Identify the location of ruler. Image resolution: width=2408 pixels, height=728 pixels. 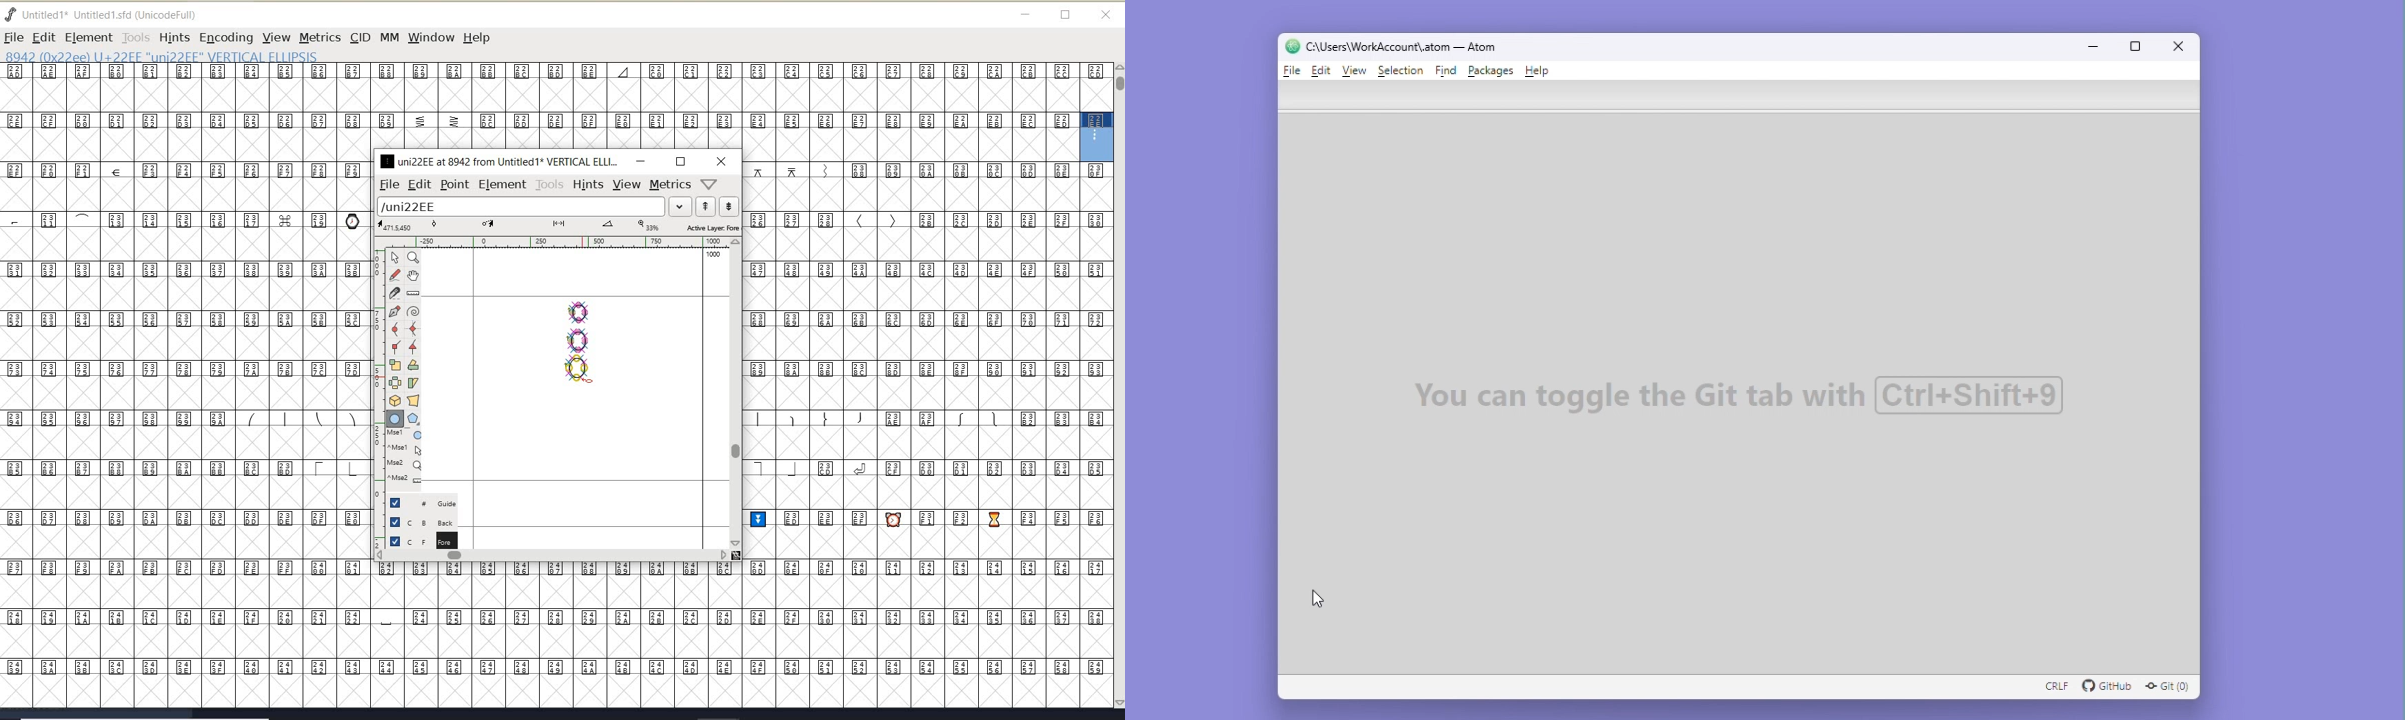
(553, 243).